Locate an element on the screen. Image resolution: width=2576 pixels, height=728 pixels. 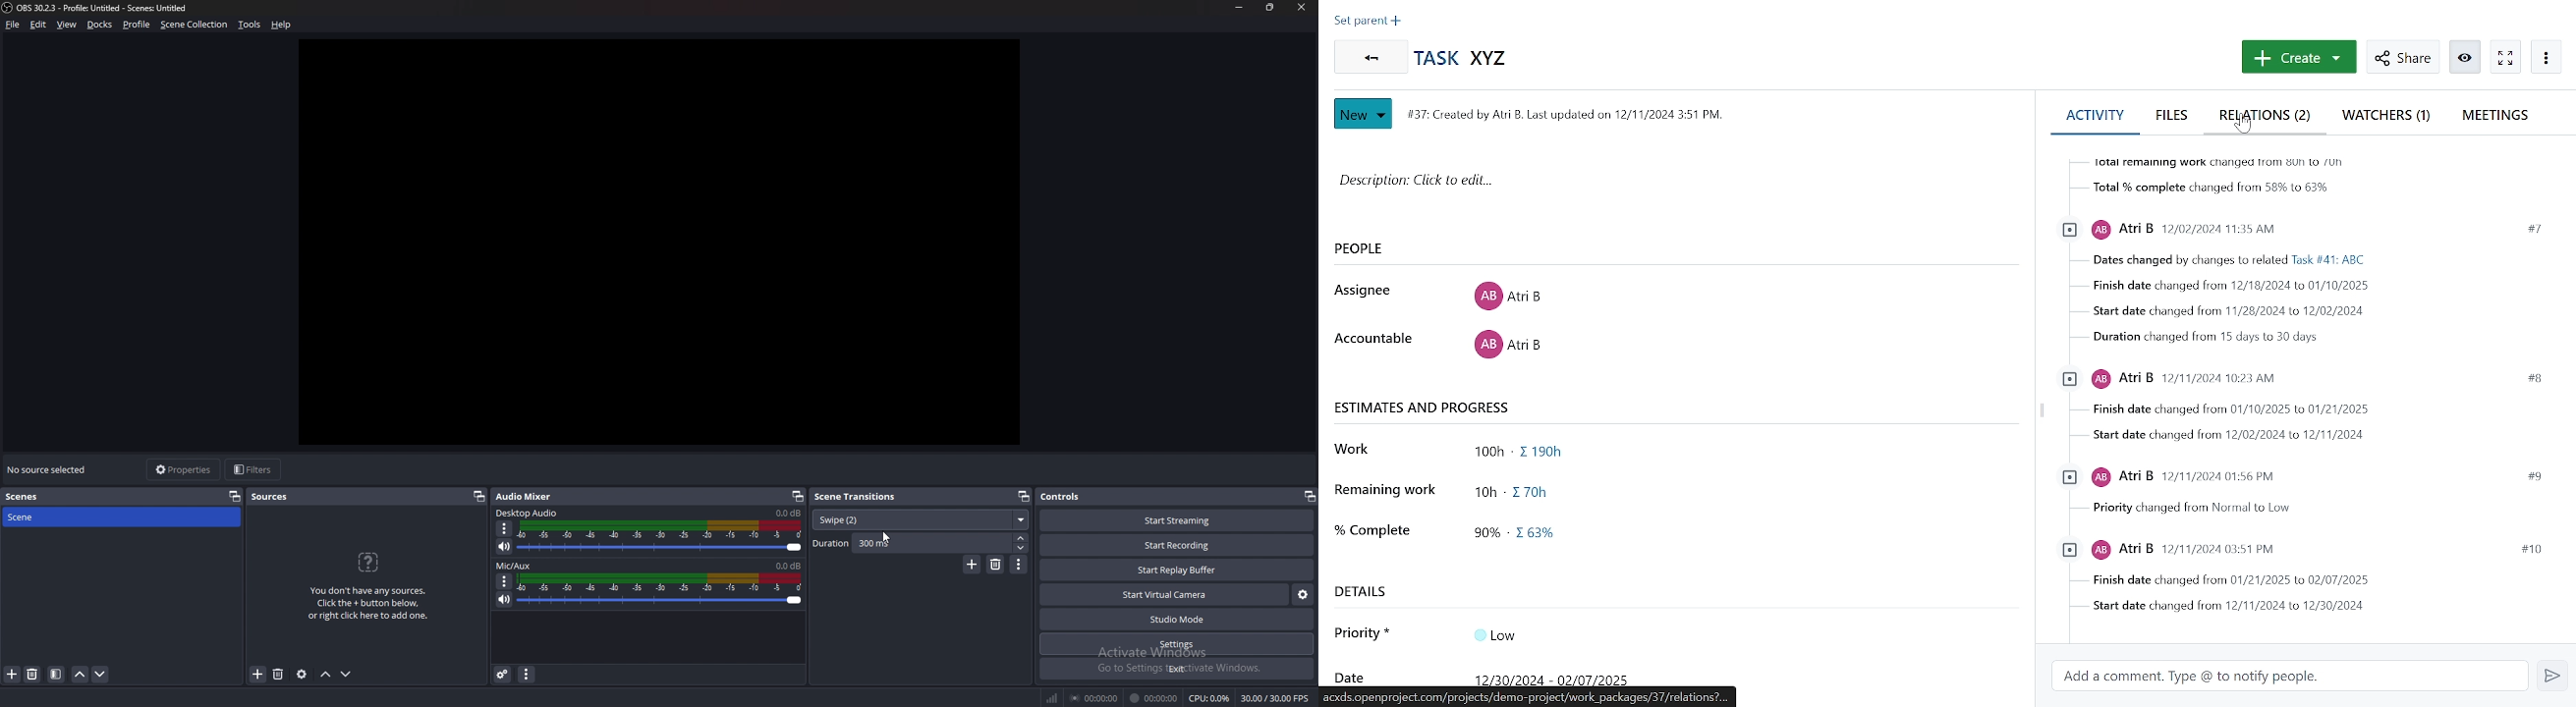
start replay buffer is located at coordinates (1178, 570).